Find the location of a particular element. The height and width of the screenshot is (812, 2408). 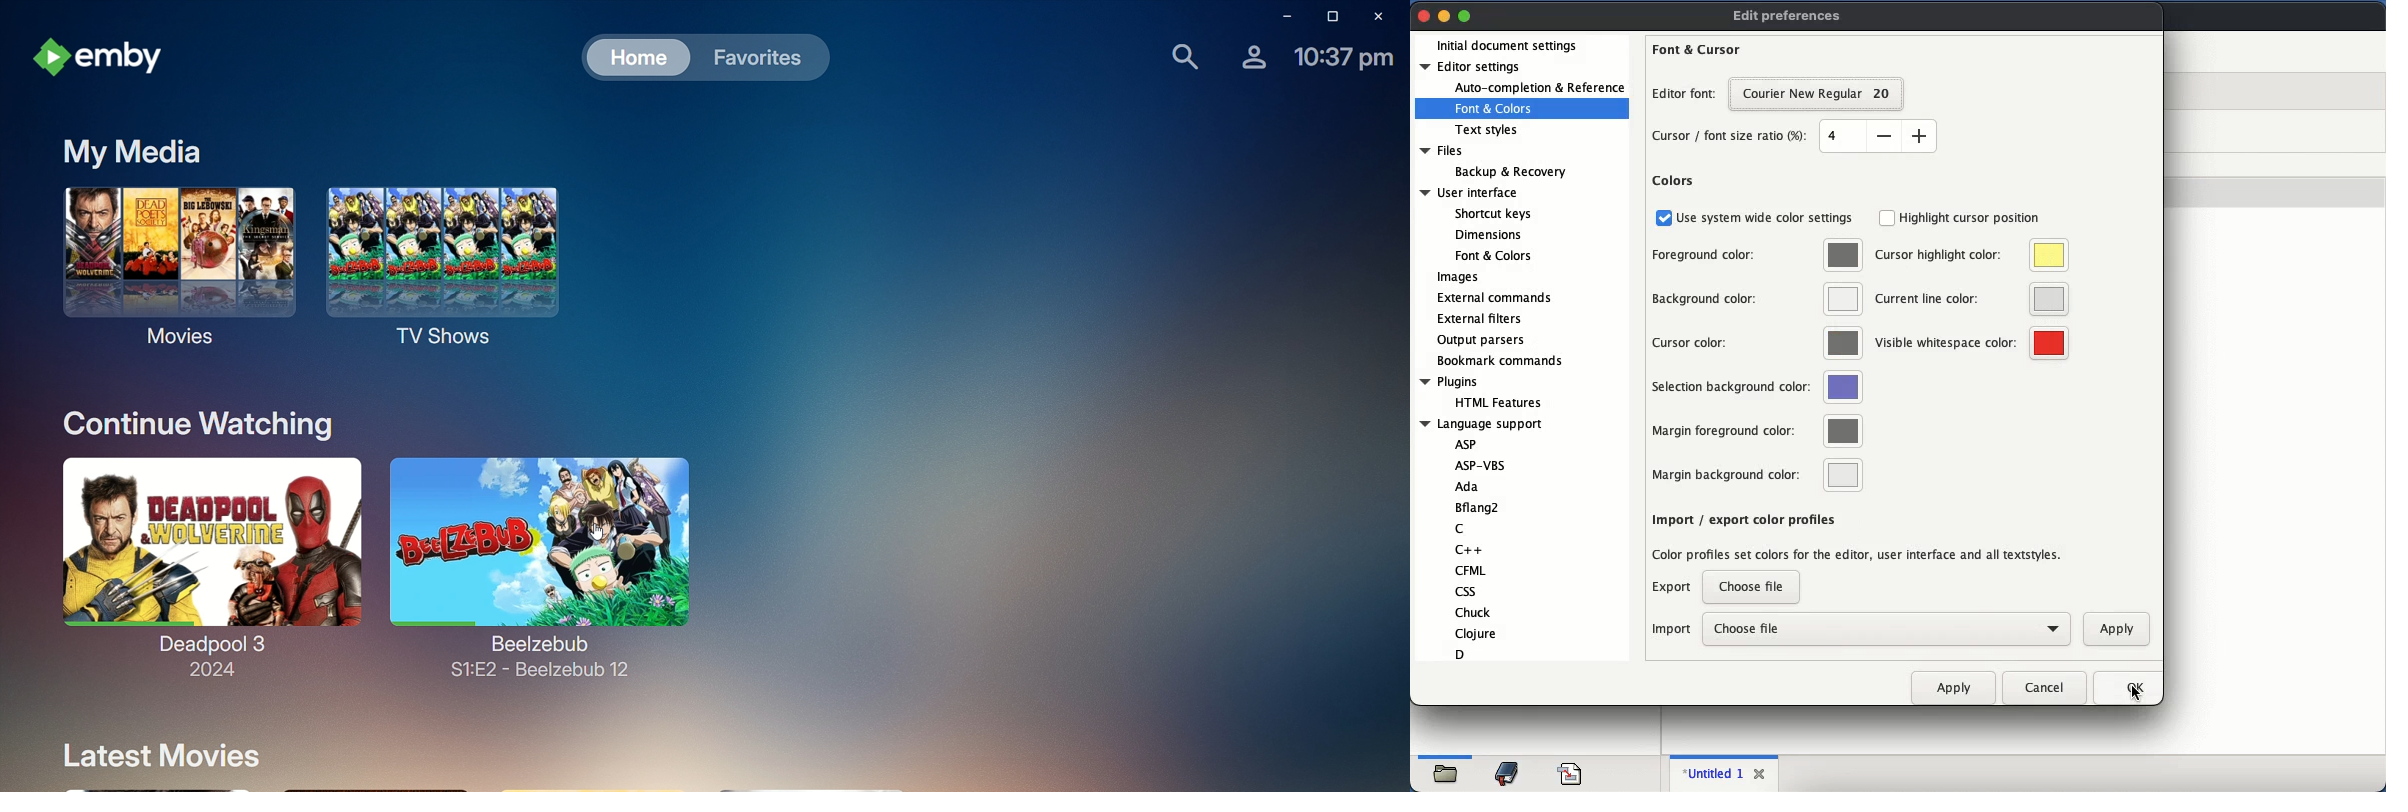

close is located at coordinates (1763, 774).